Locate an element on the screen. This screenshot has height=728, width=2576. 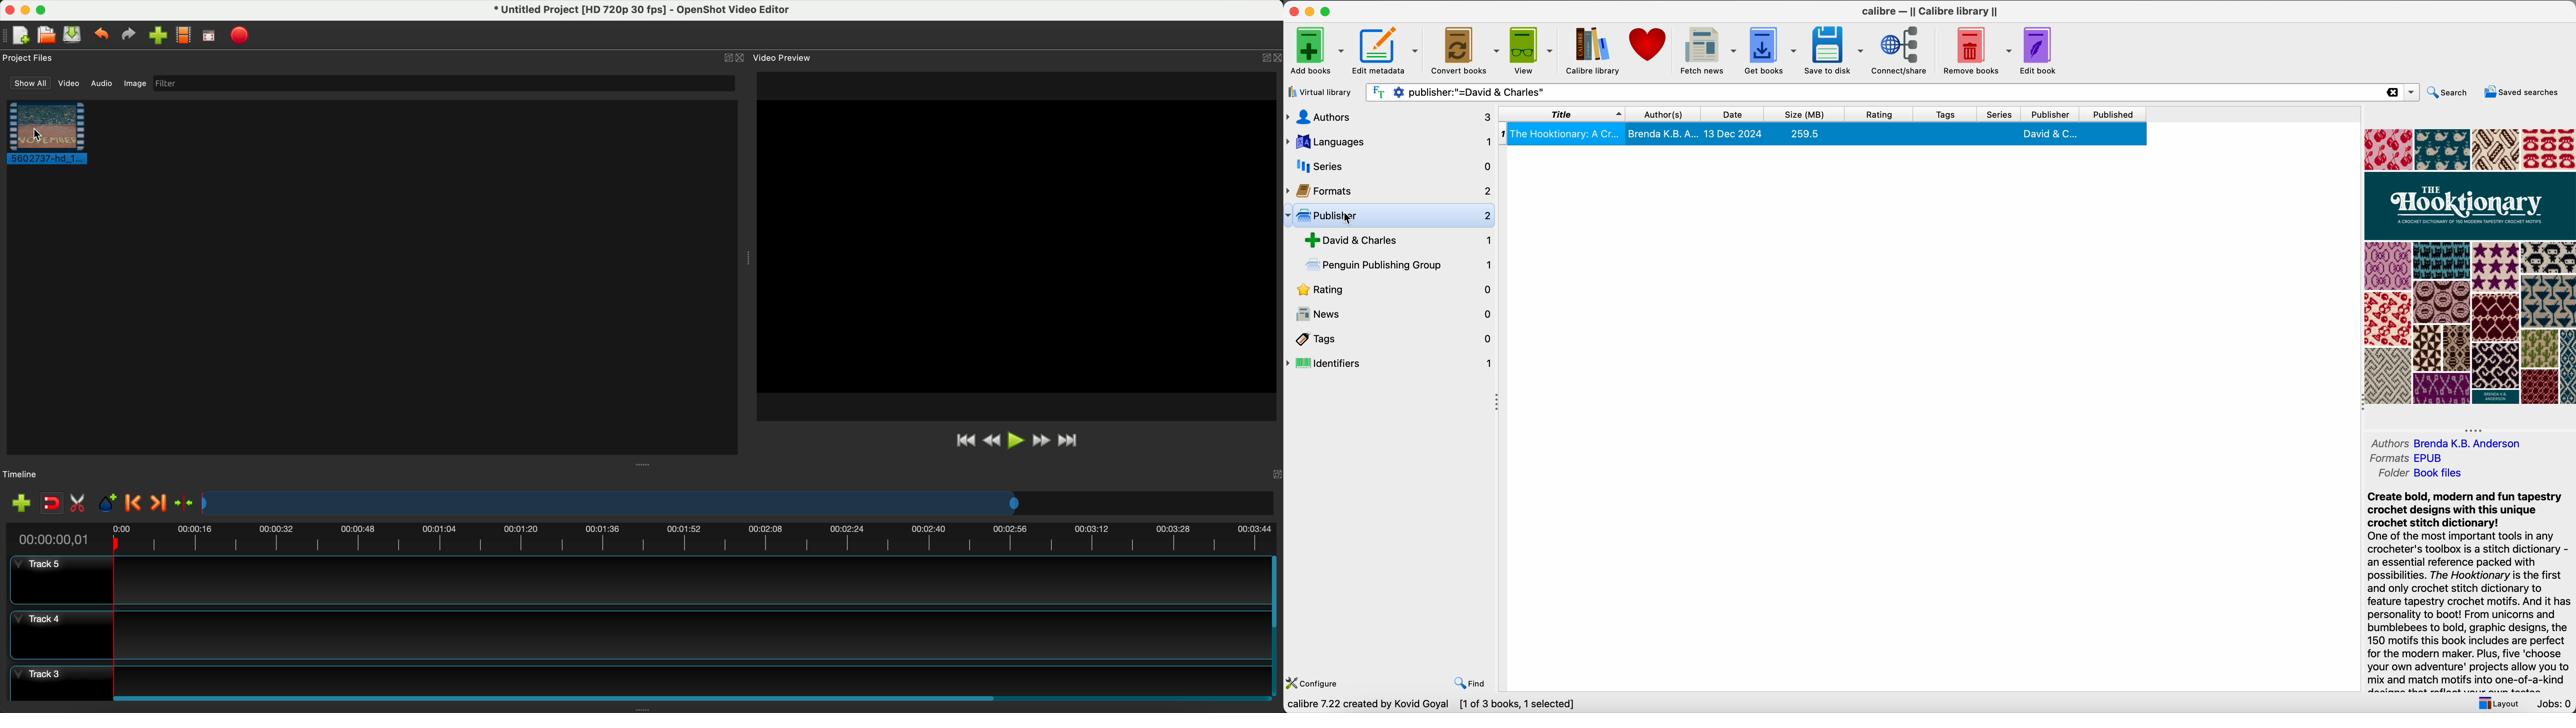
close is located at coordinates (742, 59).